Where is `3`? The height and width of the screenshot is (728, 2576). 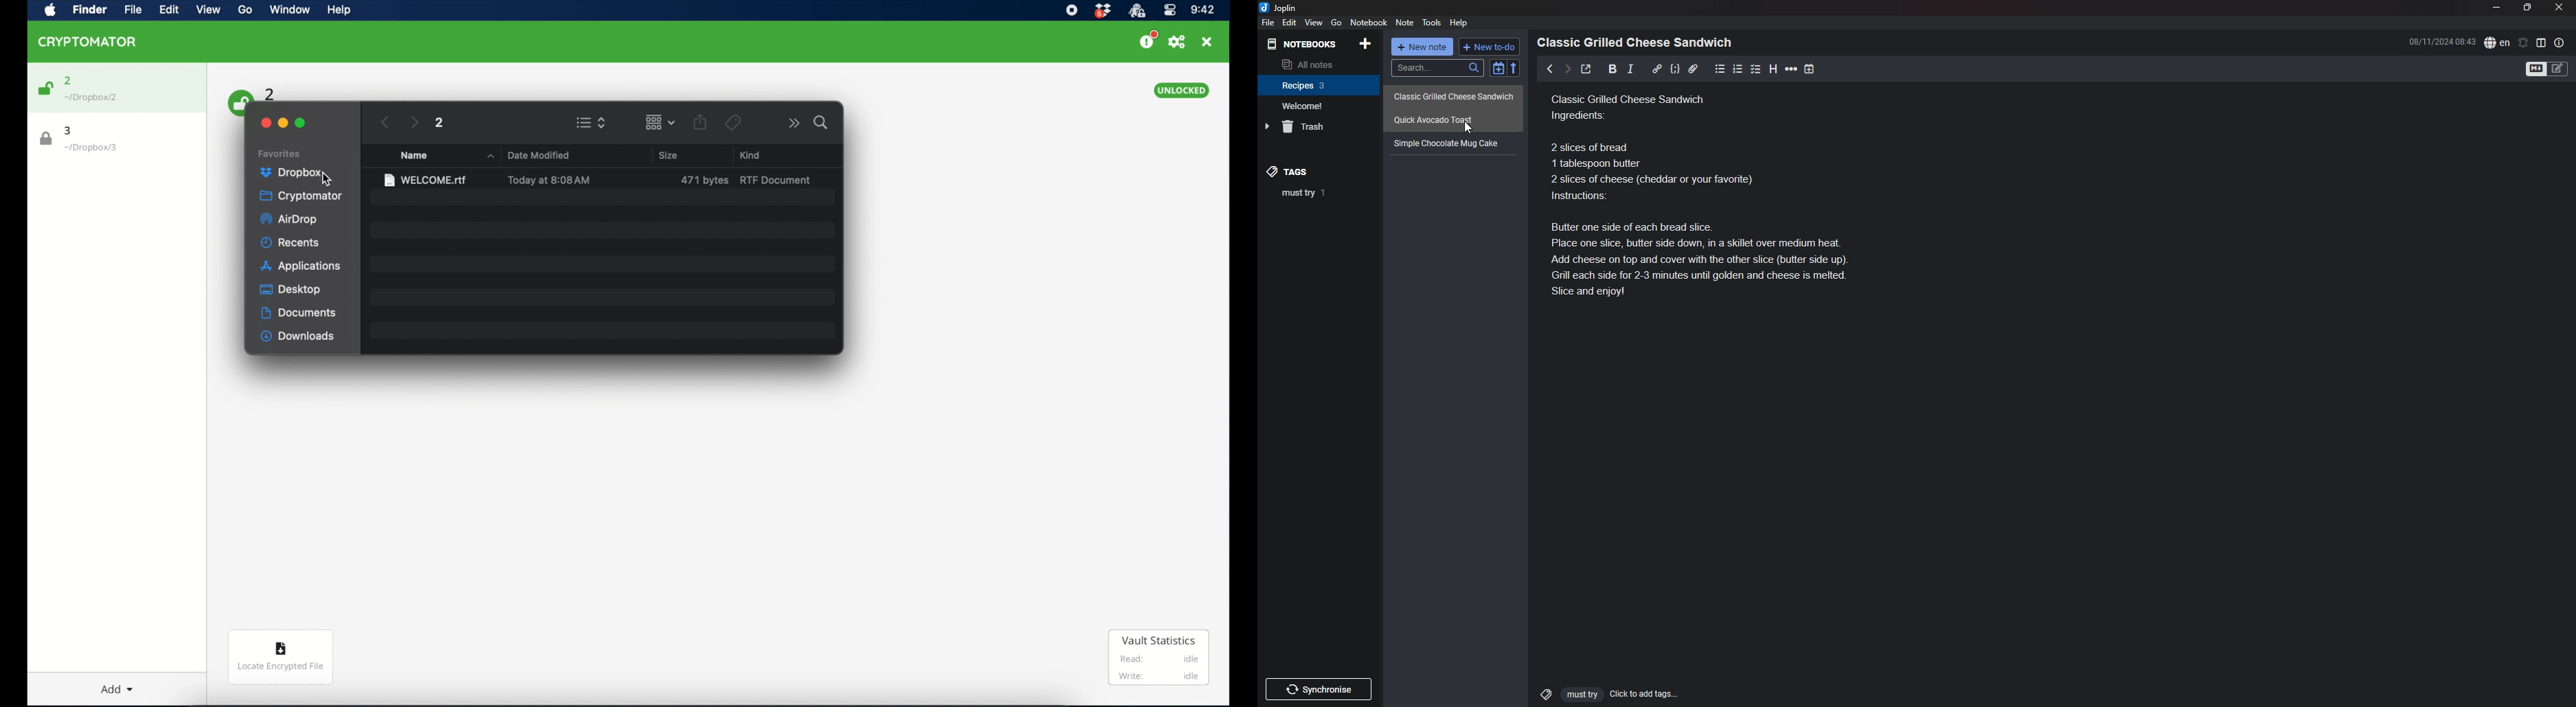 3 is located at coordinates (69, 130).